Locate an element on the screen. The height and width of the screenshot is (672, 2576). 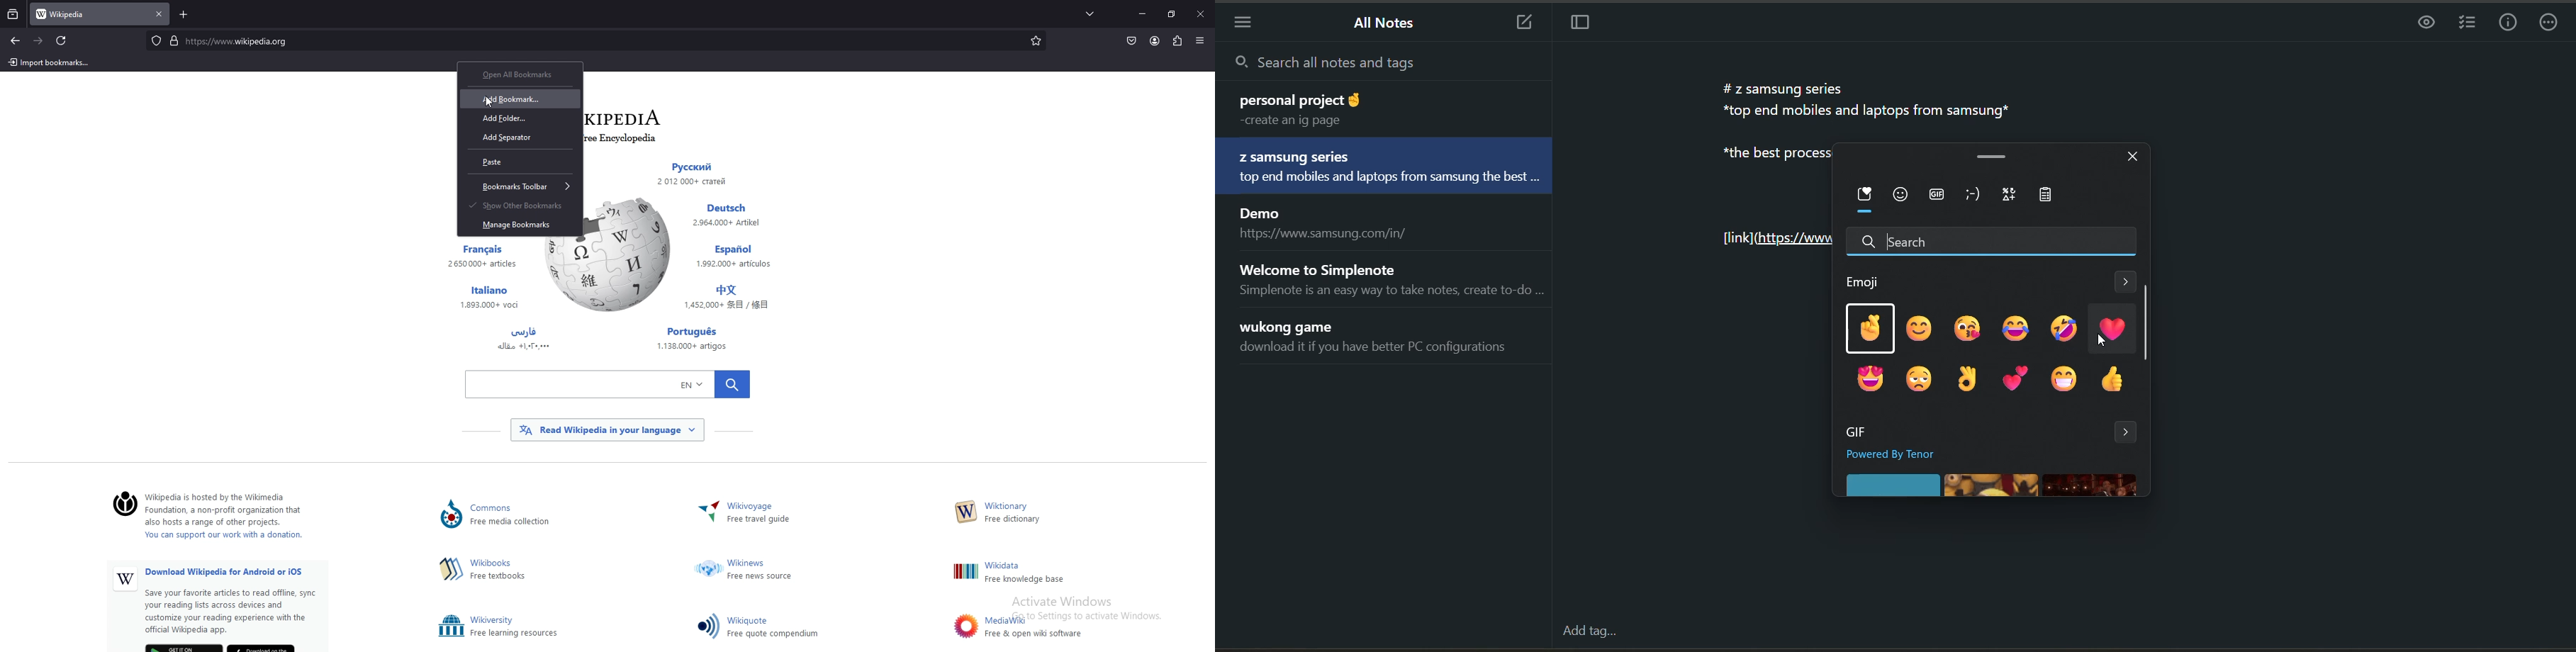
emoji 11 is located at coordinates (2064, 380).